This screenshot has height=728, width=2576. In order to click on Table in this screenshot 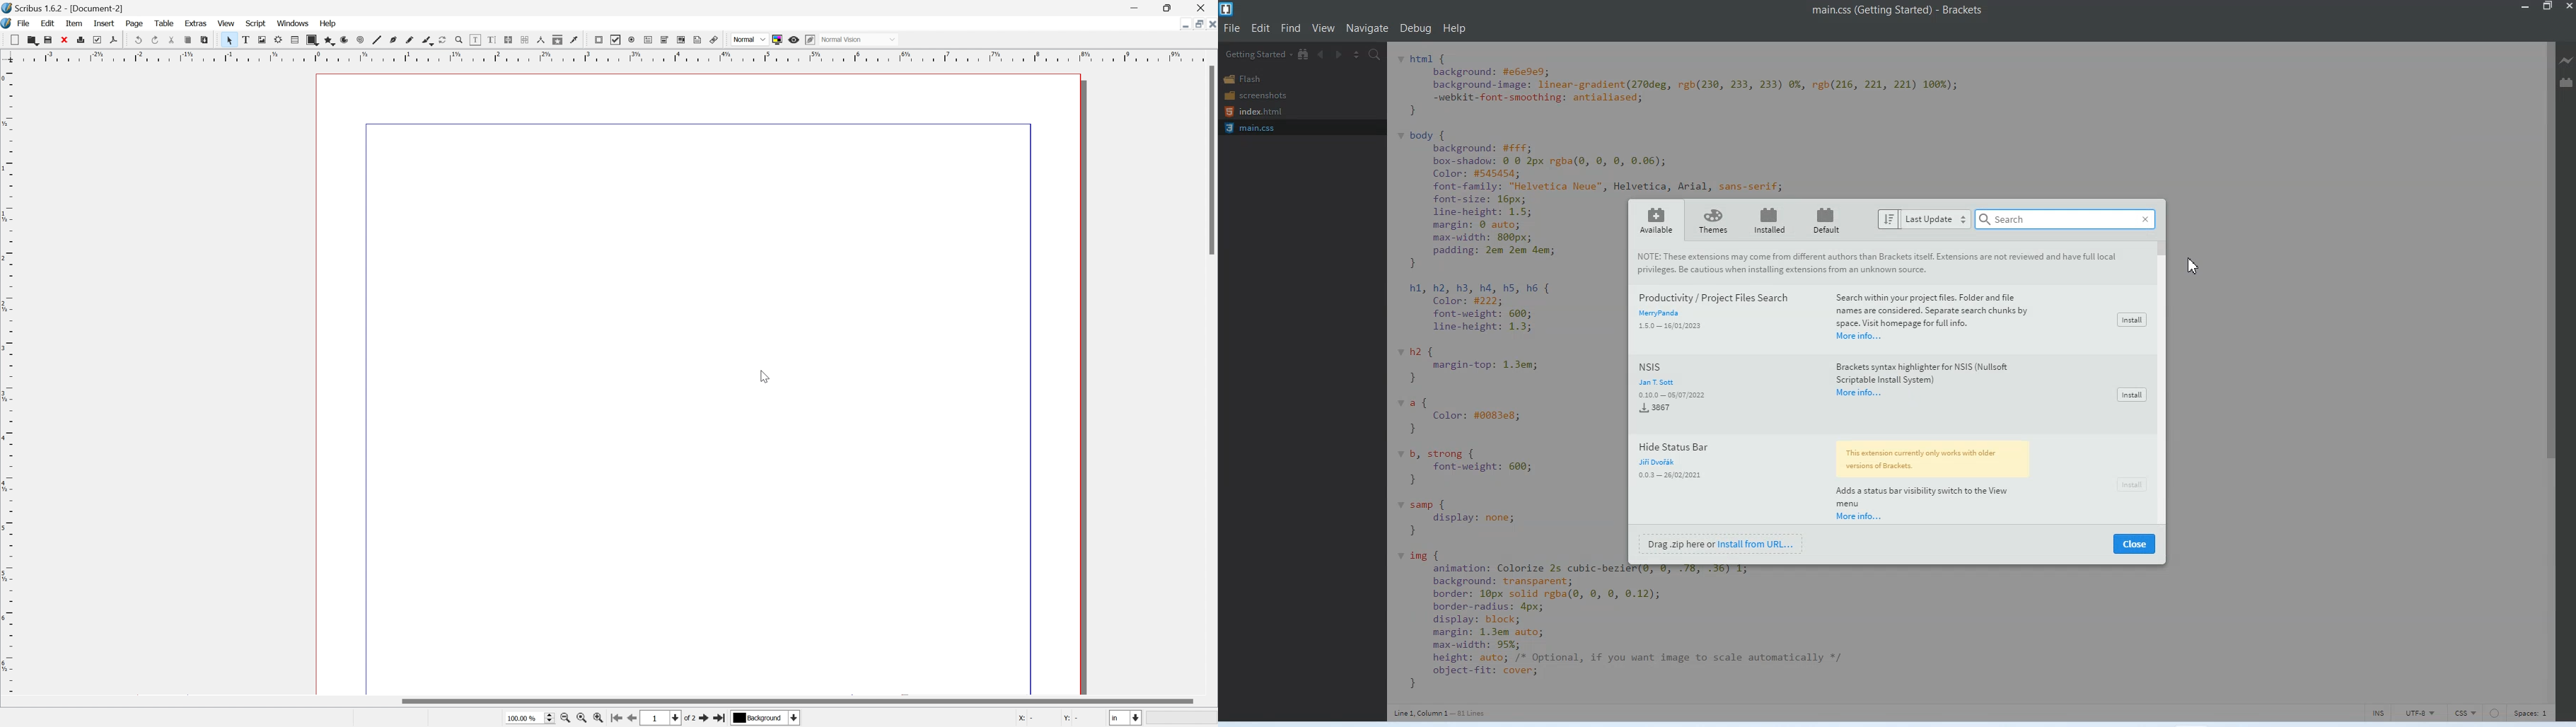, I will do `click(168, 25)`.